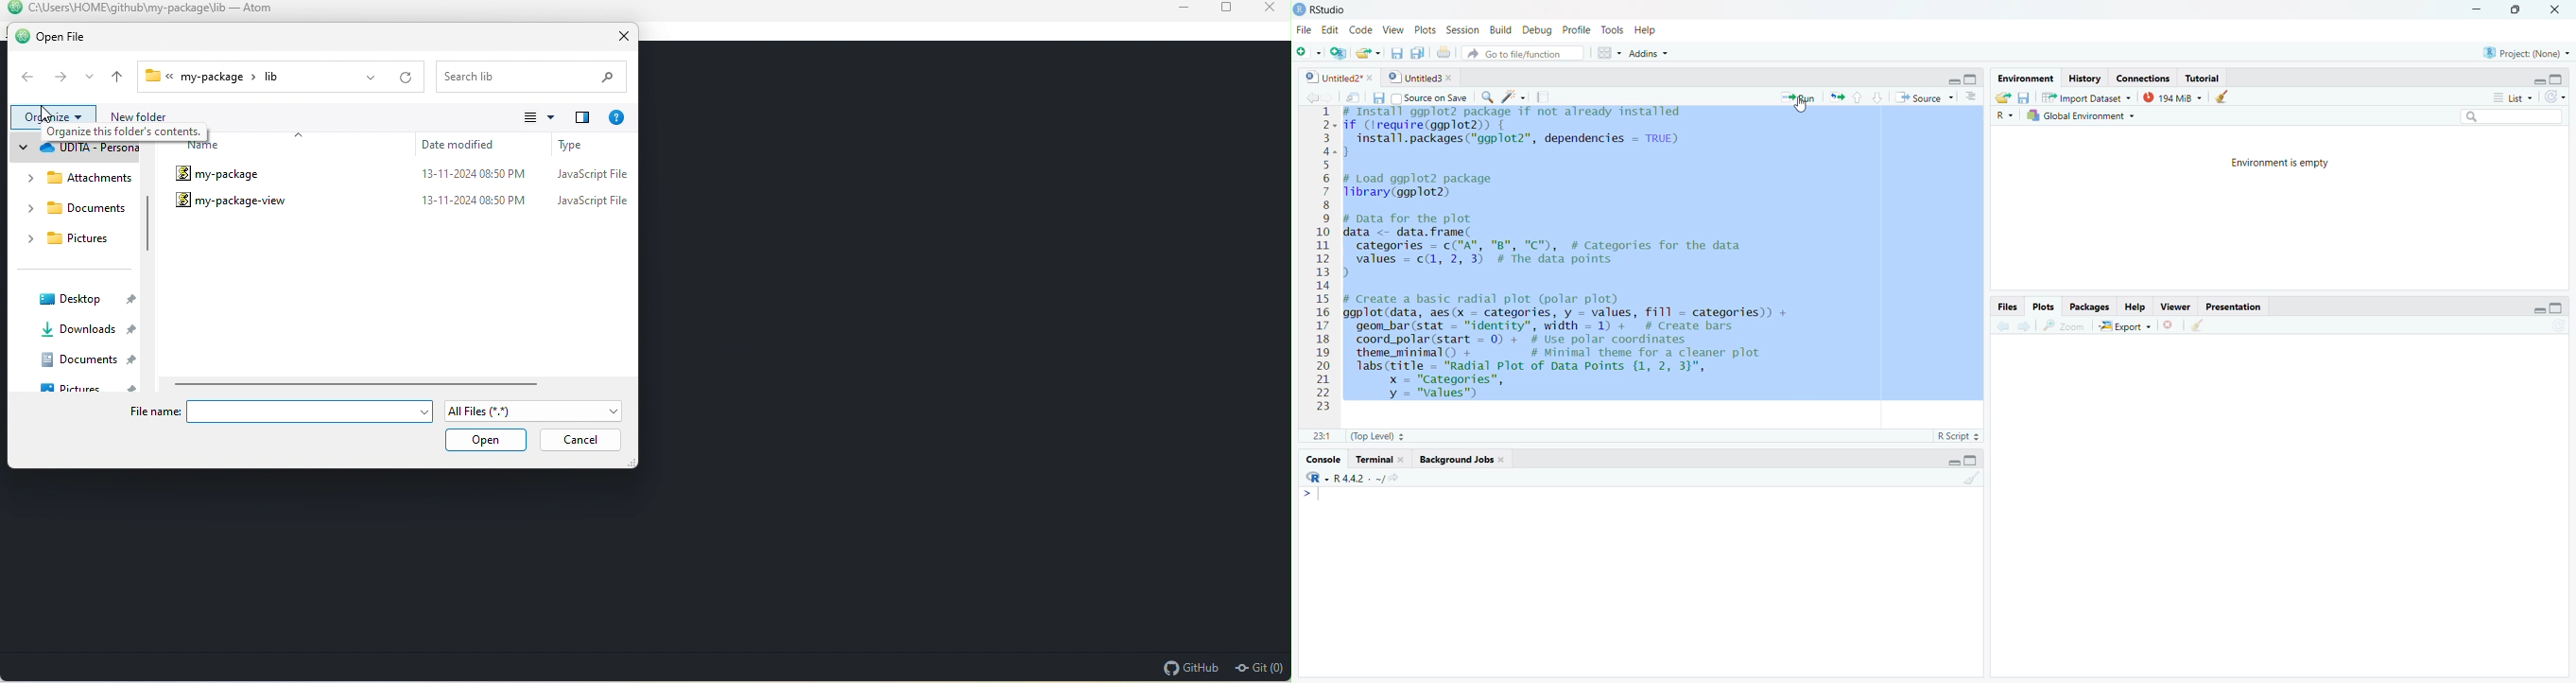 Image resolution: width=2576 pixels, height=700 pixels. Describe the element at coordinates (1925, 98) in the screenshot. I see `Source ` at that location.